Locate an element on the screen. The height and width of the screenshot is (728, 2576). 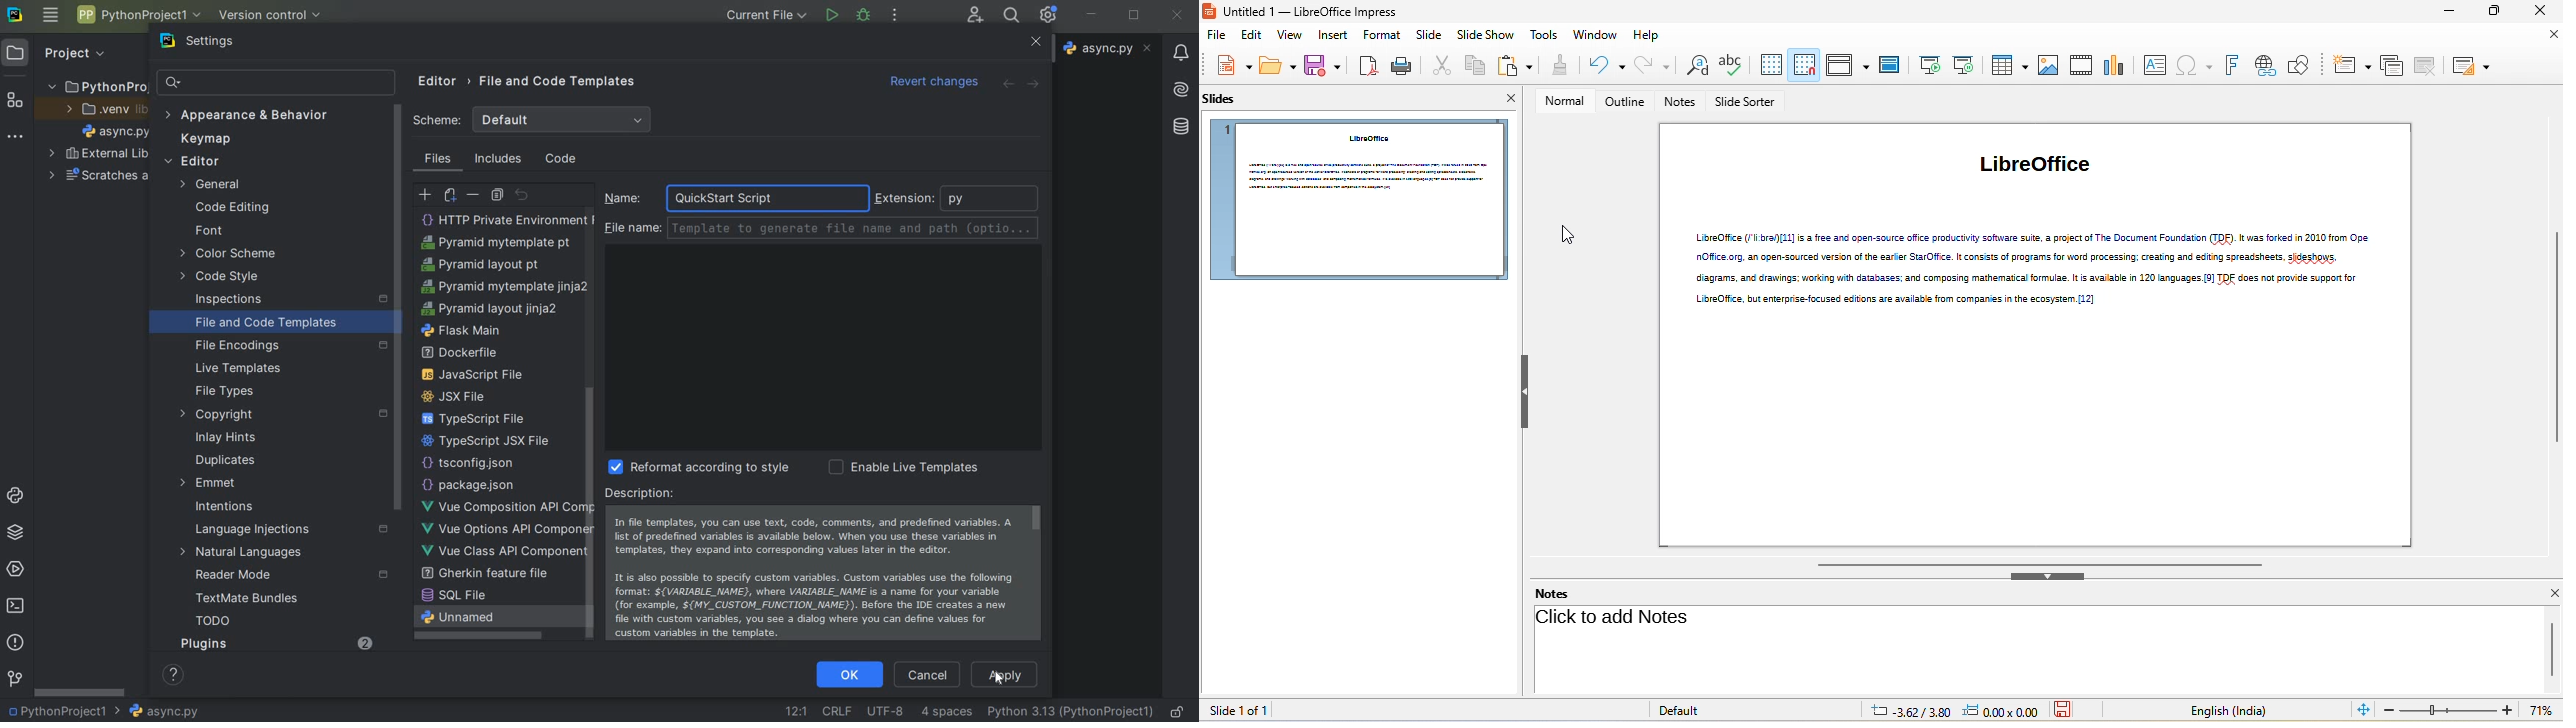
format is located at coordinates (1378, 35).